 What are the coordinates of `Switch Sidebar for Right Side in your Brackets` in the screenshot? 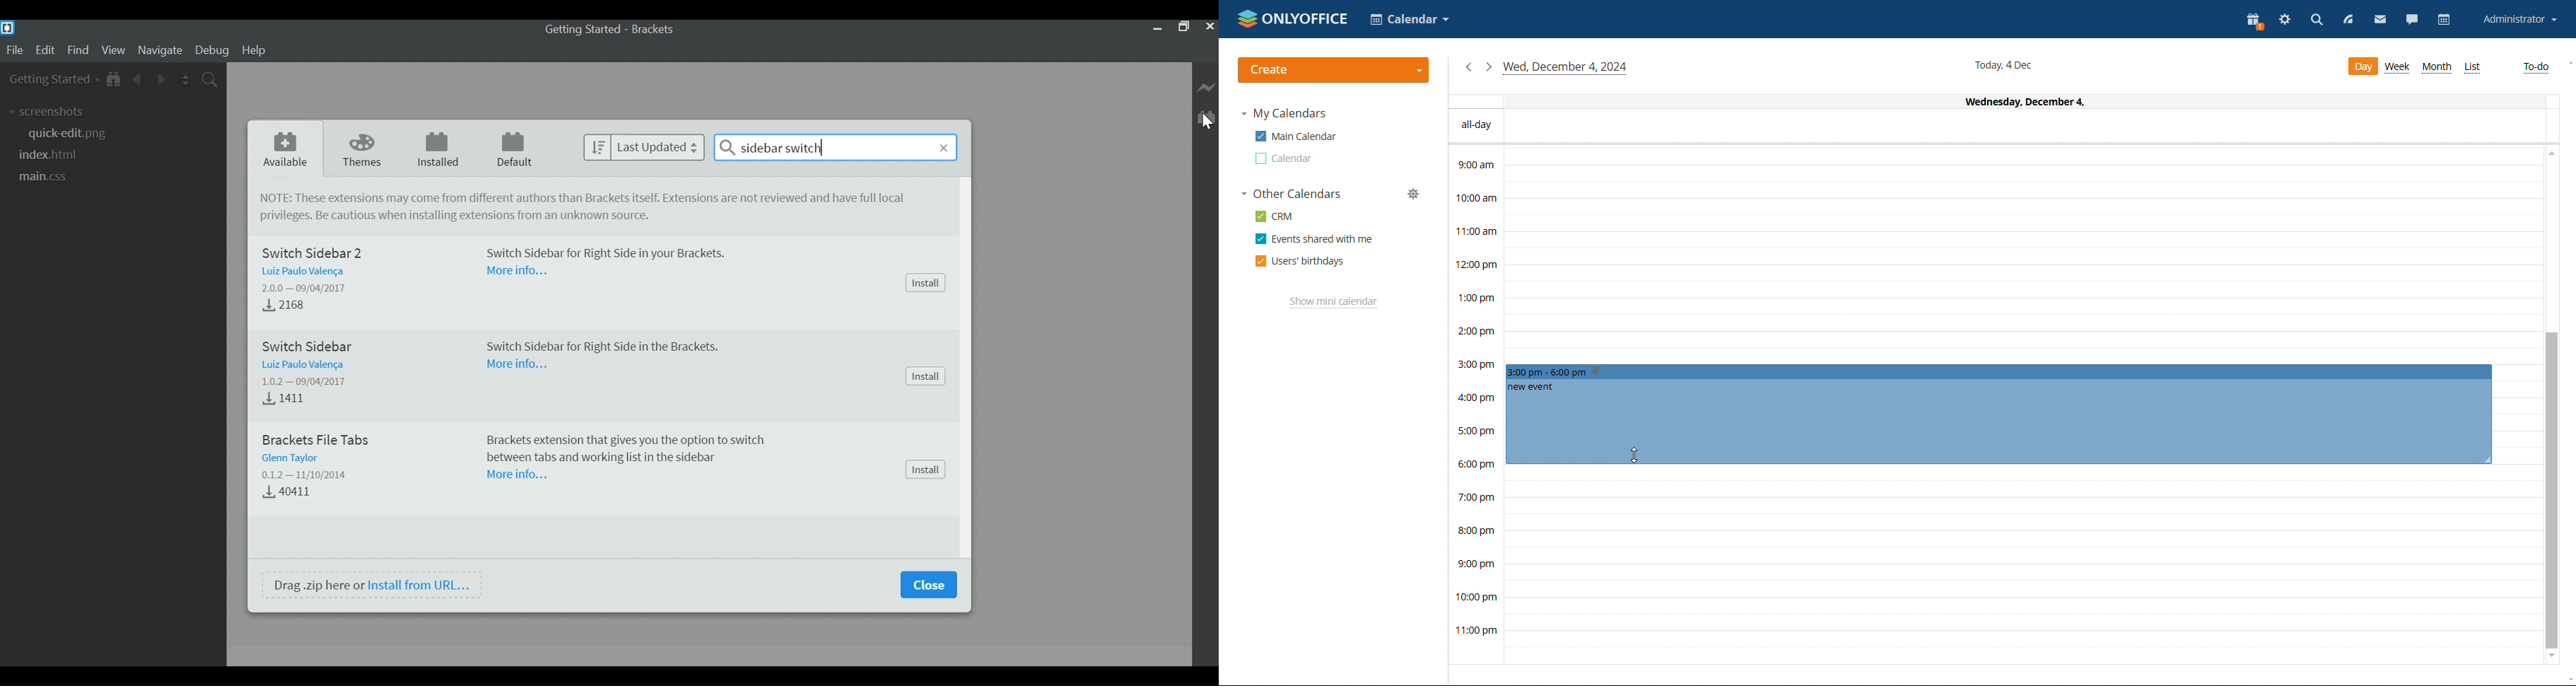 It's located at (613, 252).